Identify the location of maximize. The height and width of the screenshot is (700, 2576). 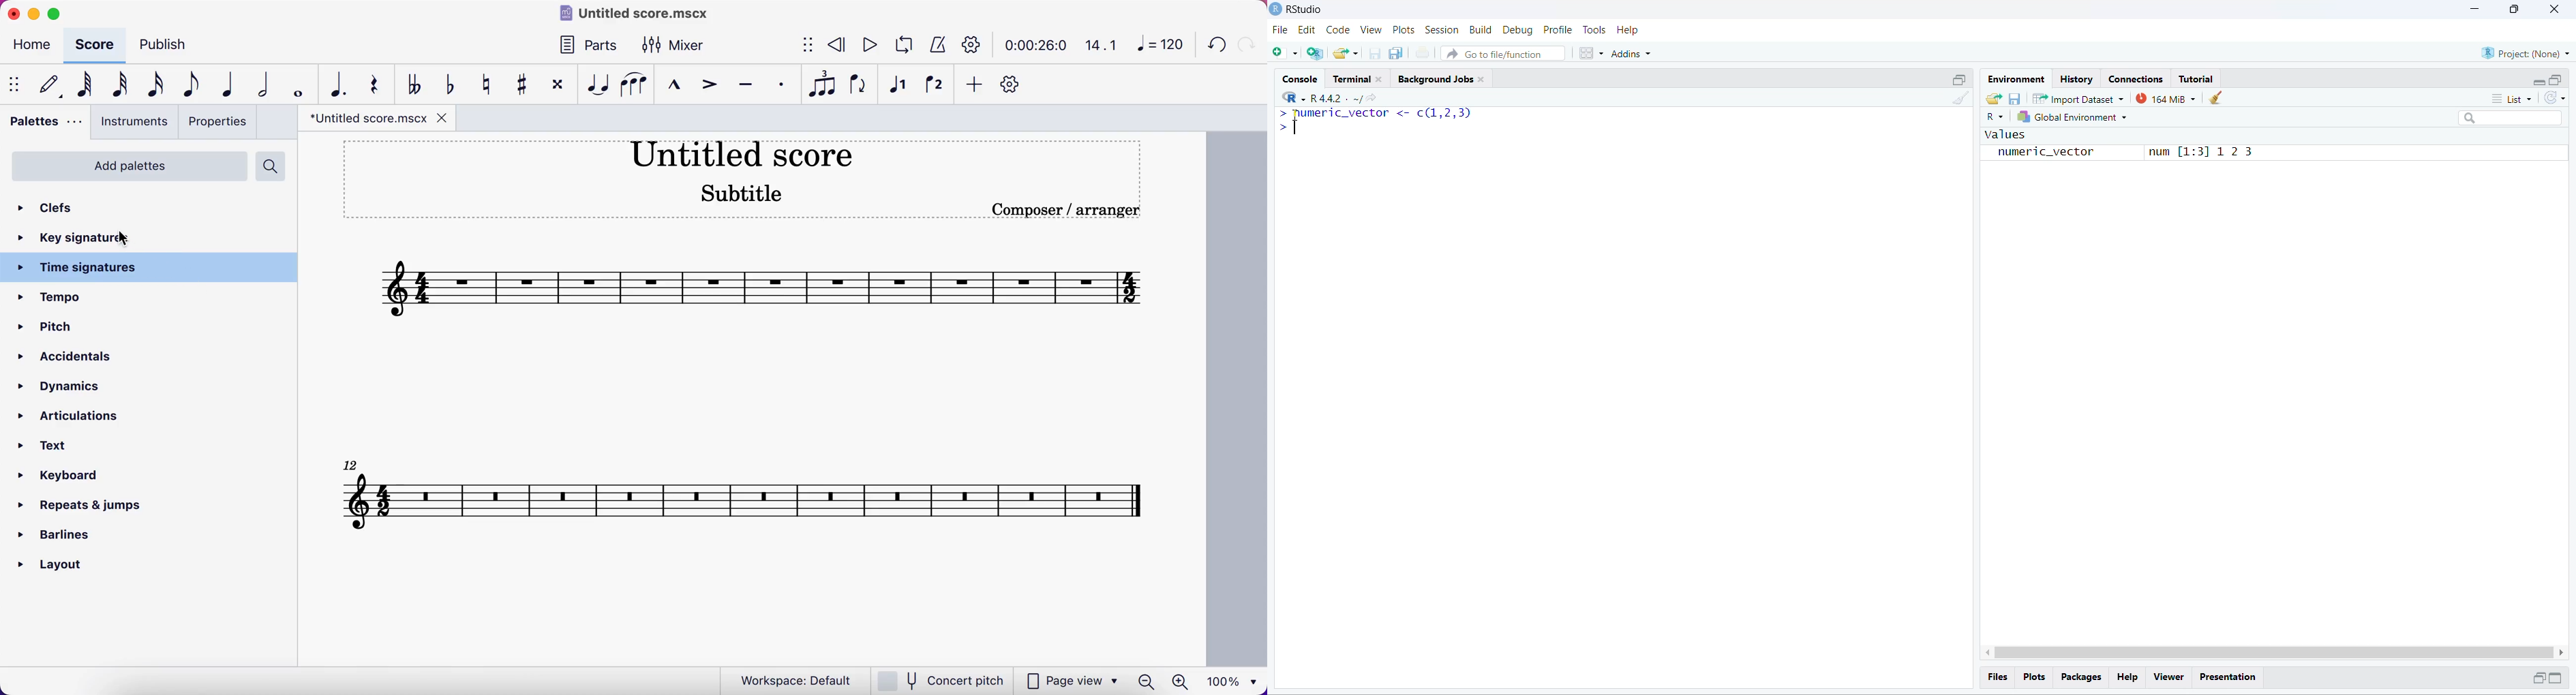
(58, 14).